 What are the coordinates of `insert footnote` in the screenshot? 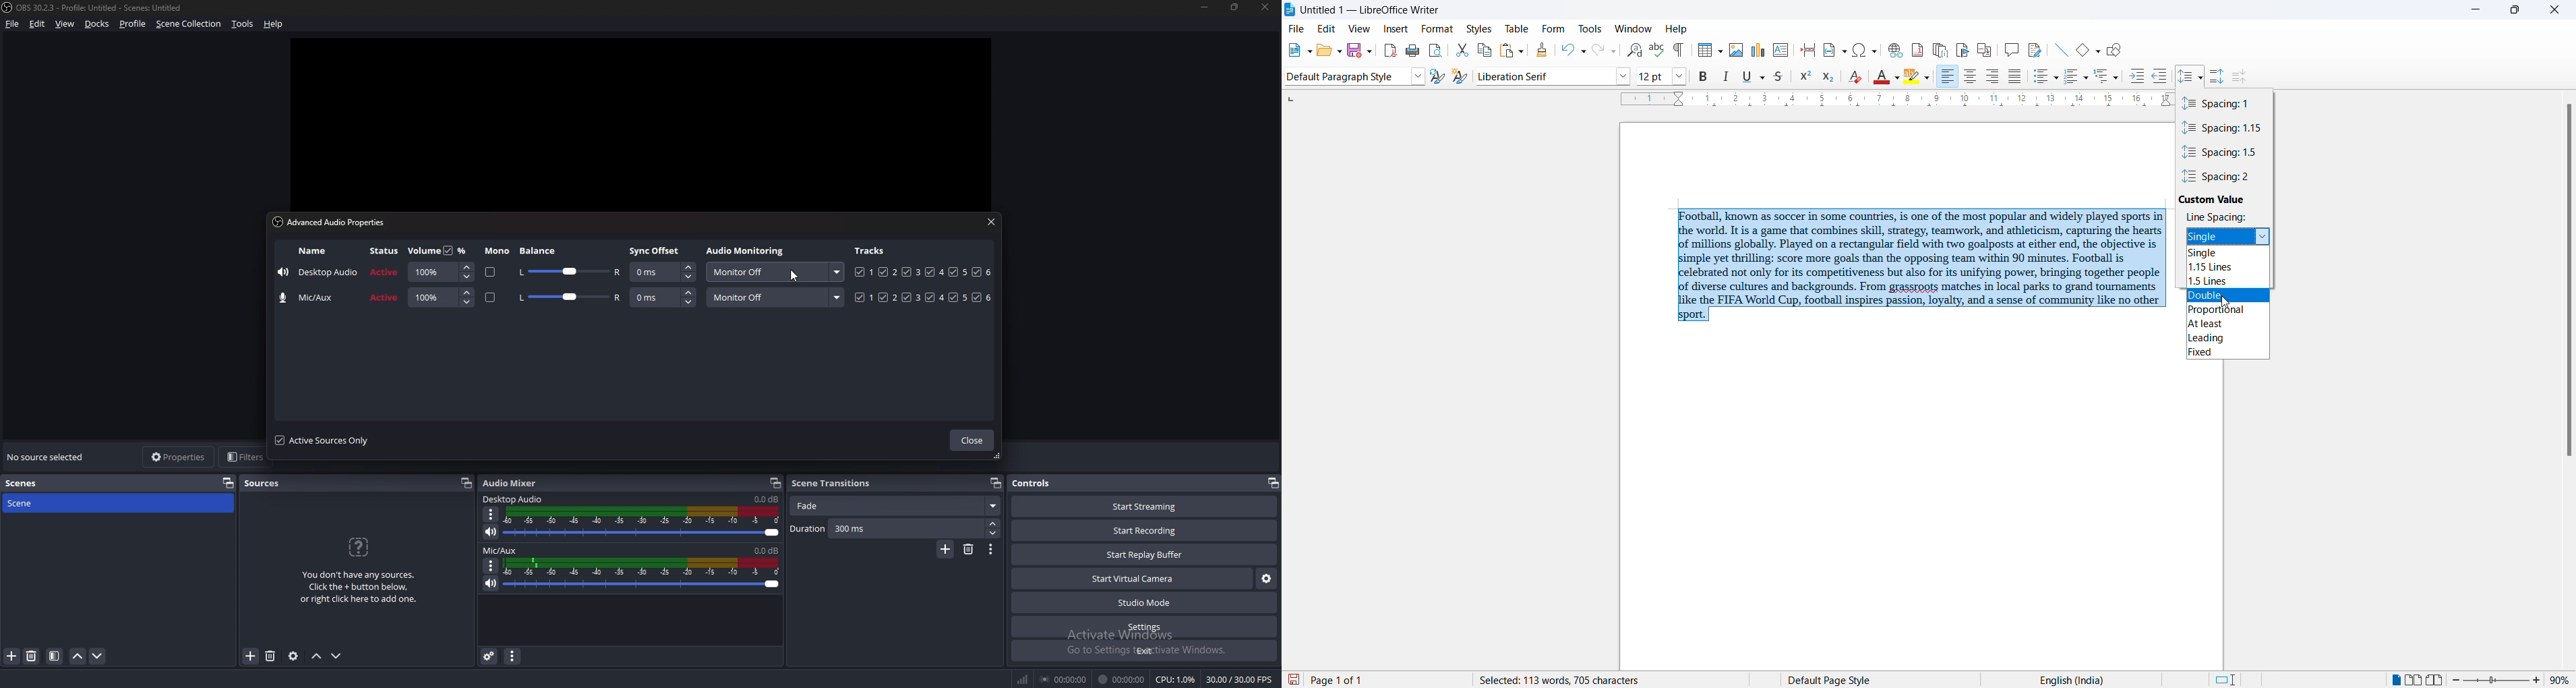 It's located at (1917, 51).